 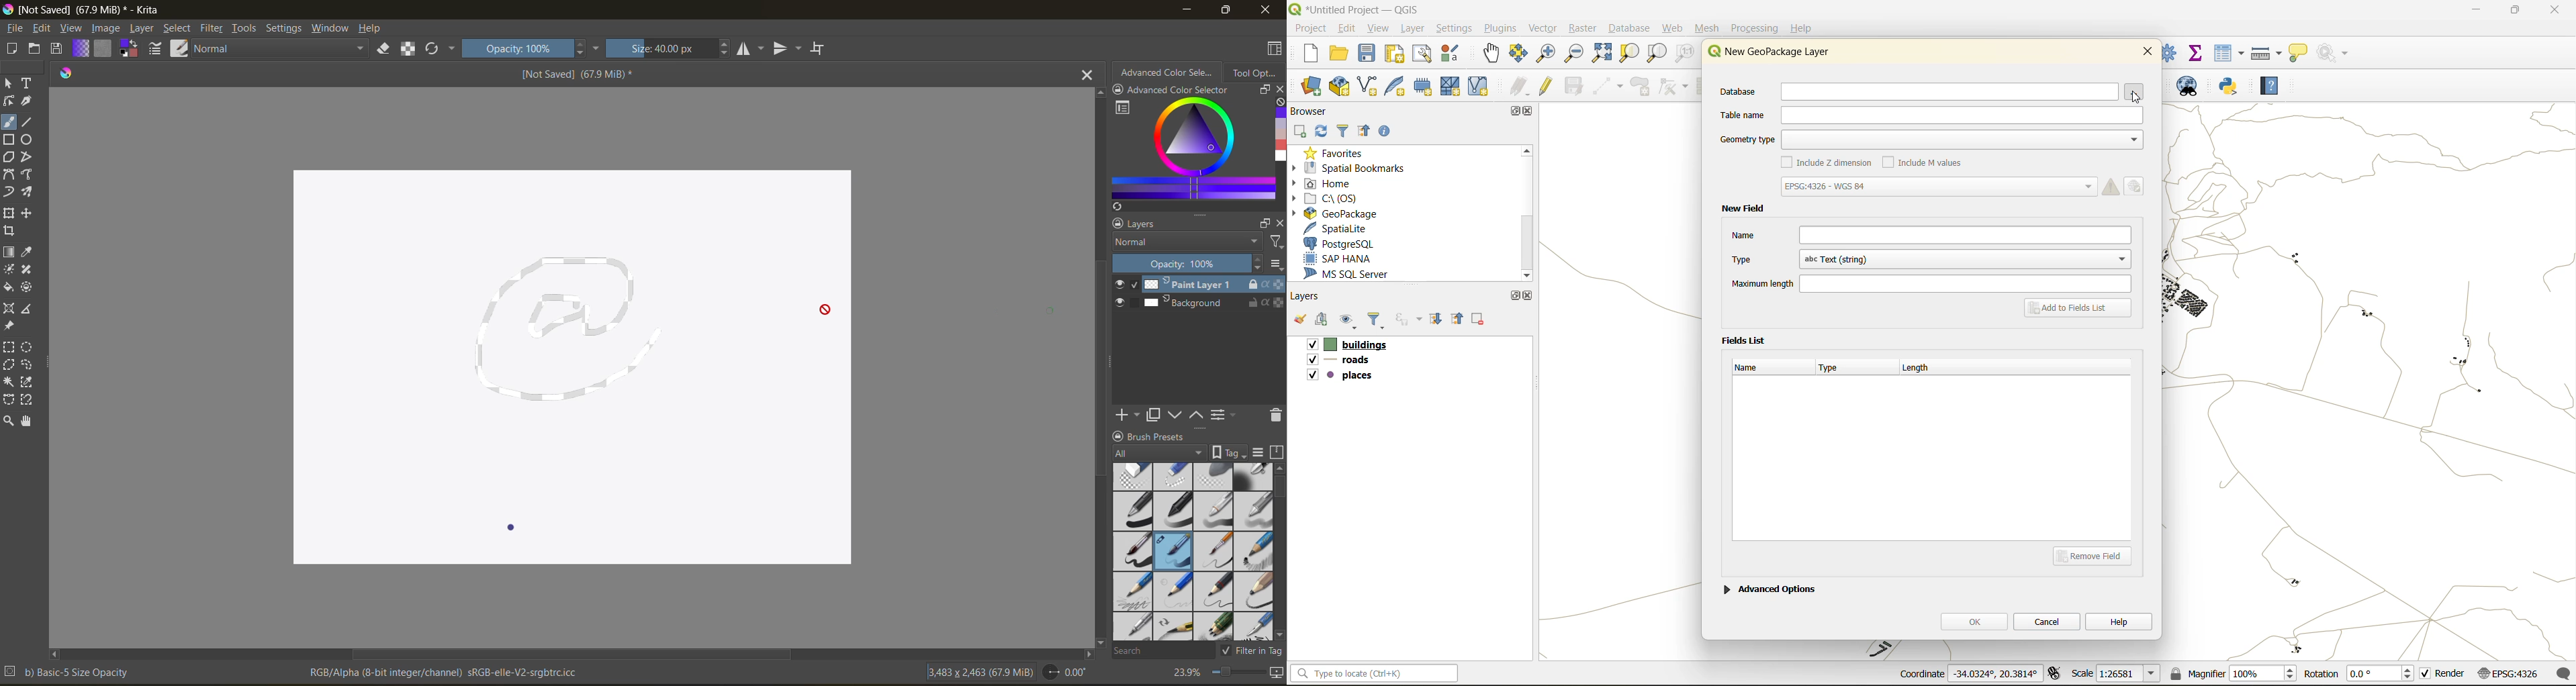 What do you see at coordinates (1212, 551) in the screenshot?
I see `brush` at bounding box center [1212, 551].